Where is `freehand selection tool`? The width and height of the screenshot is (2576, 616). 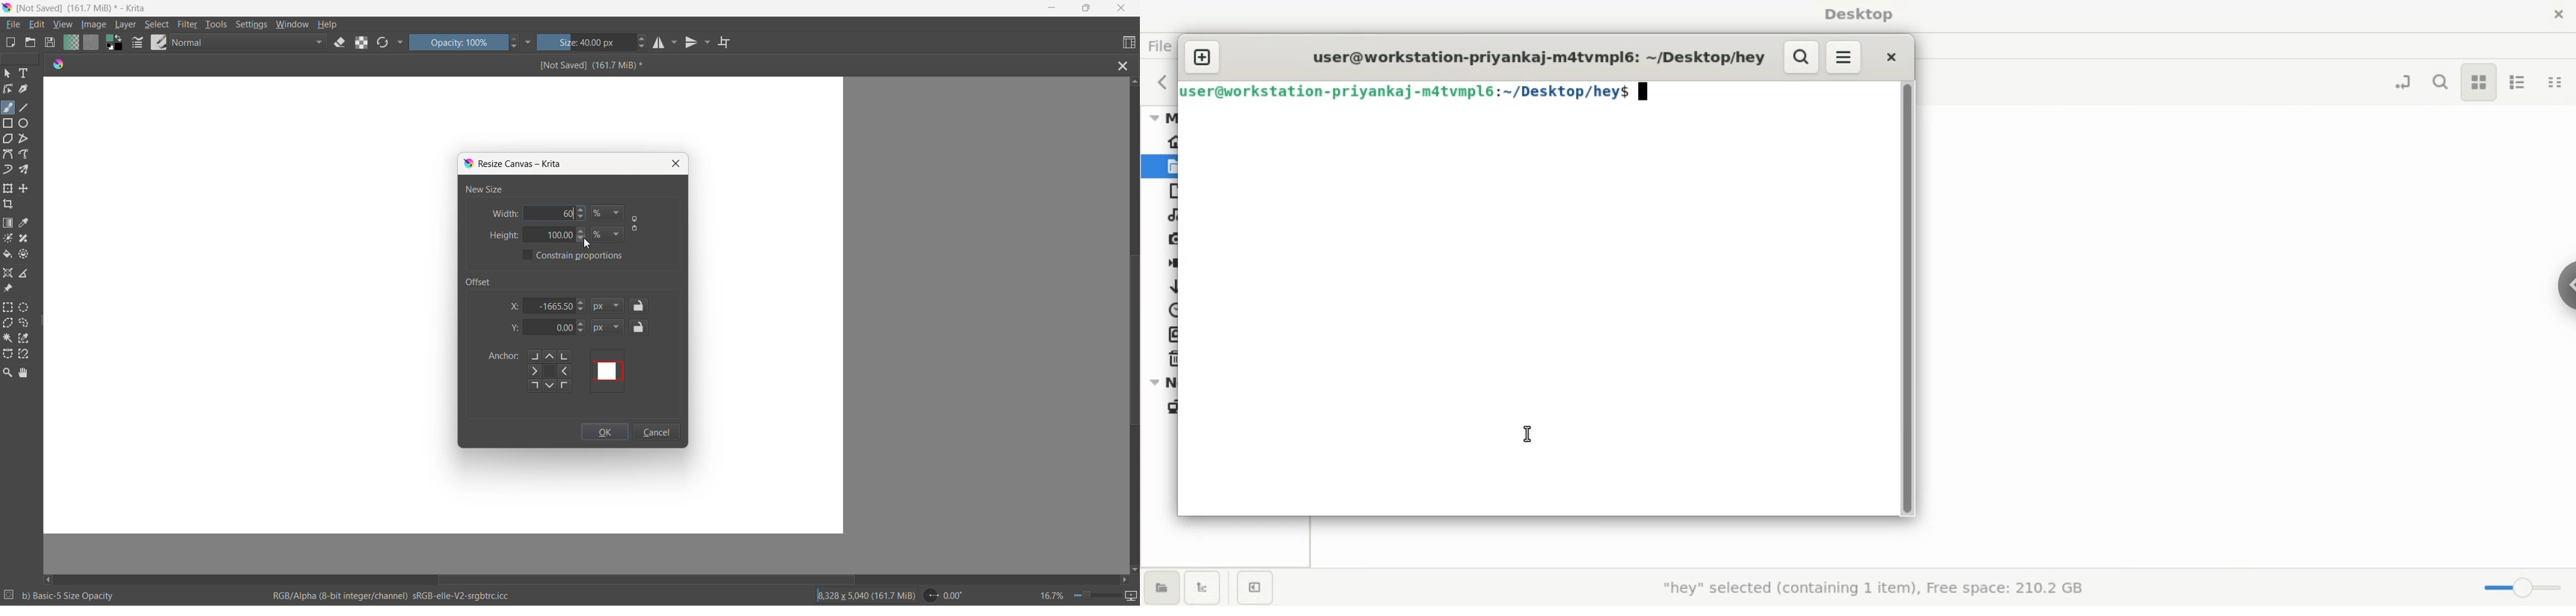
freehand selection tool is located at coordinates (26, 324).